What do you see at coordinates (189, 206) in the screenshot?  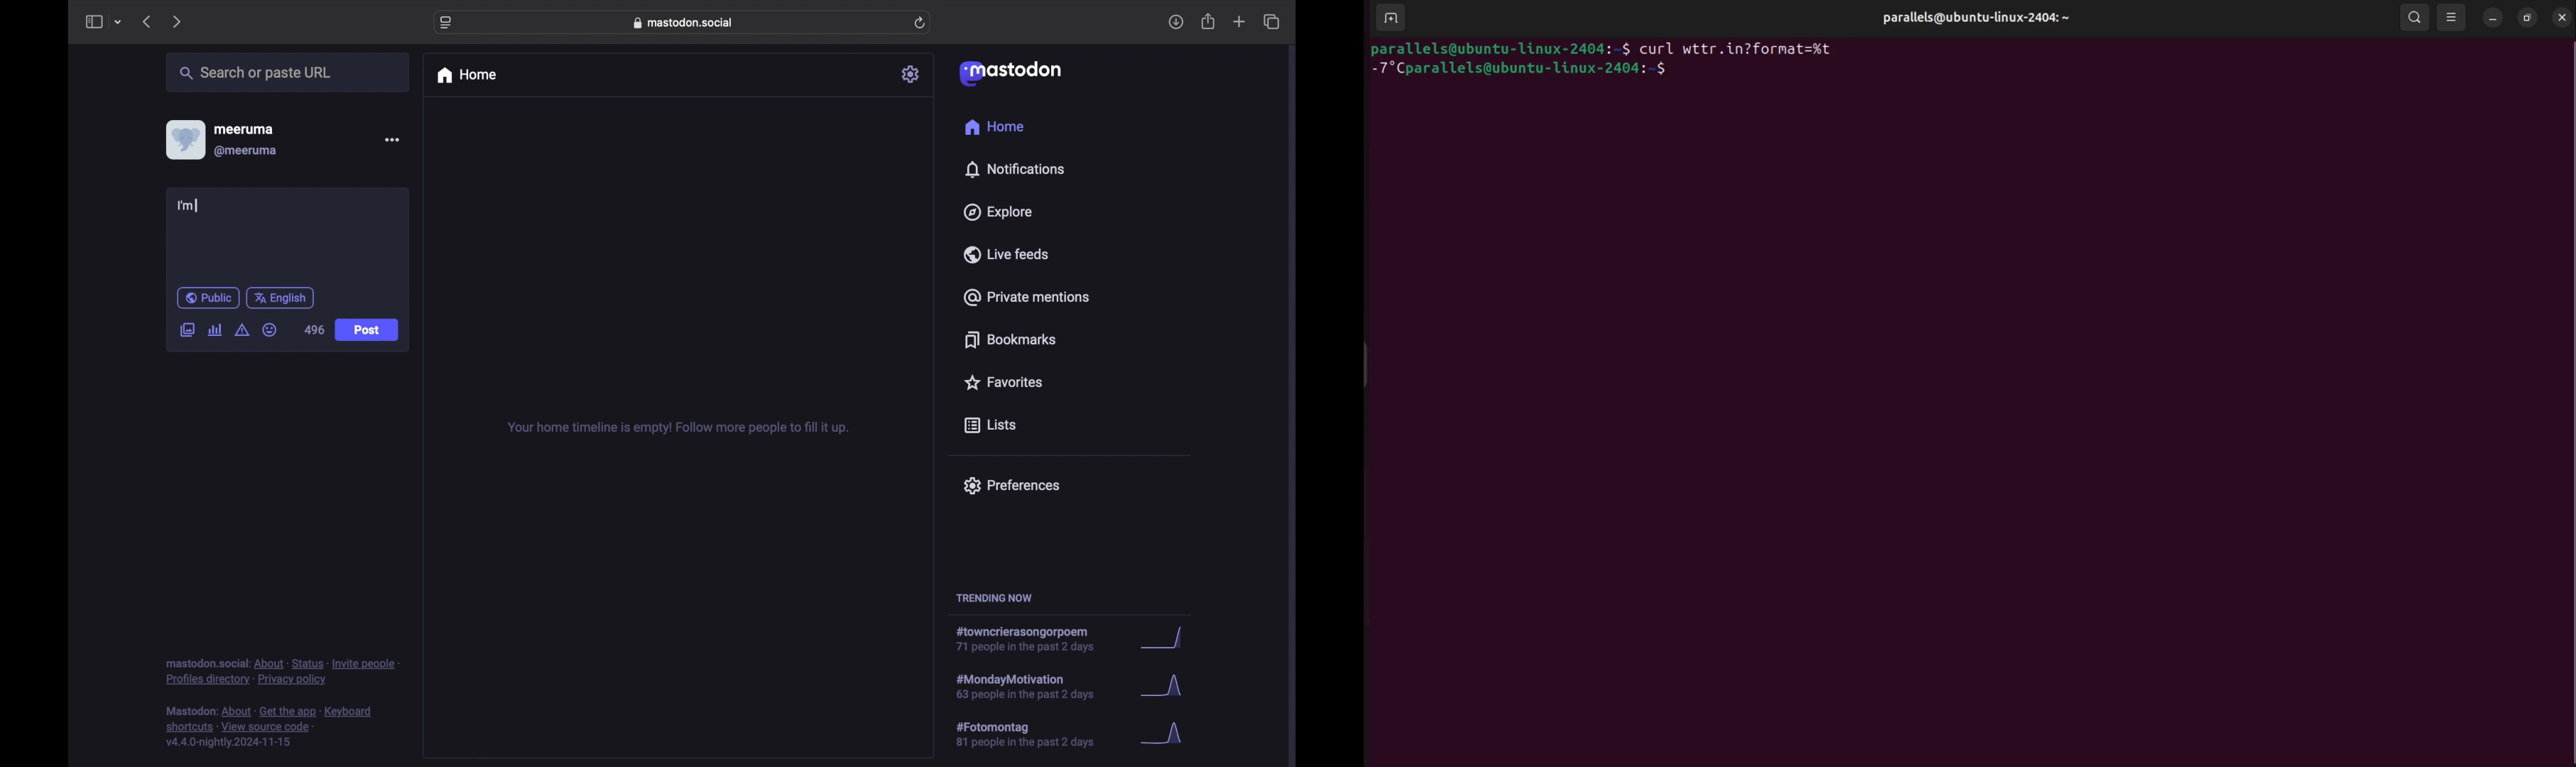 I see `I'm` at bounding box center [189, 206].